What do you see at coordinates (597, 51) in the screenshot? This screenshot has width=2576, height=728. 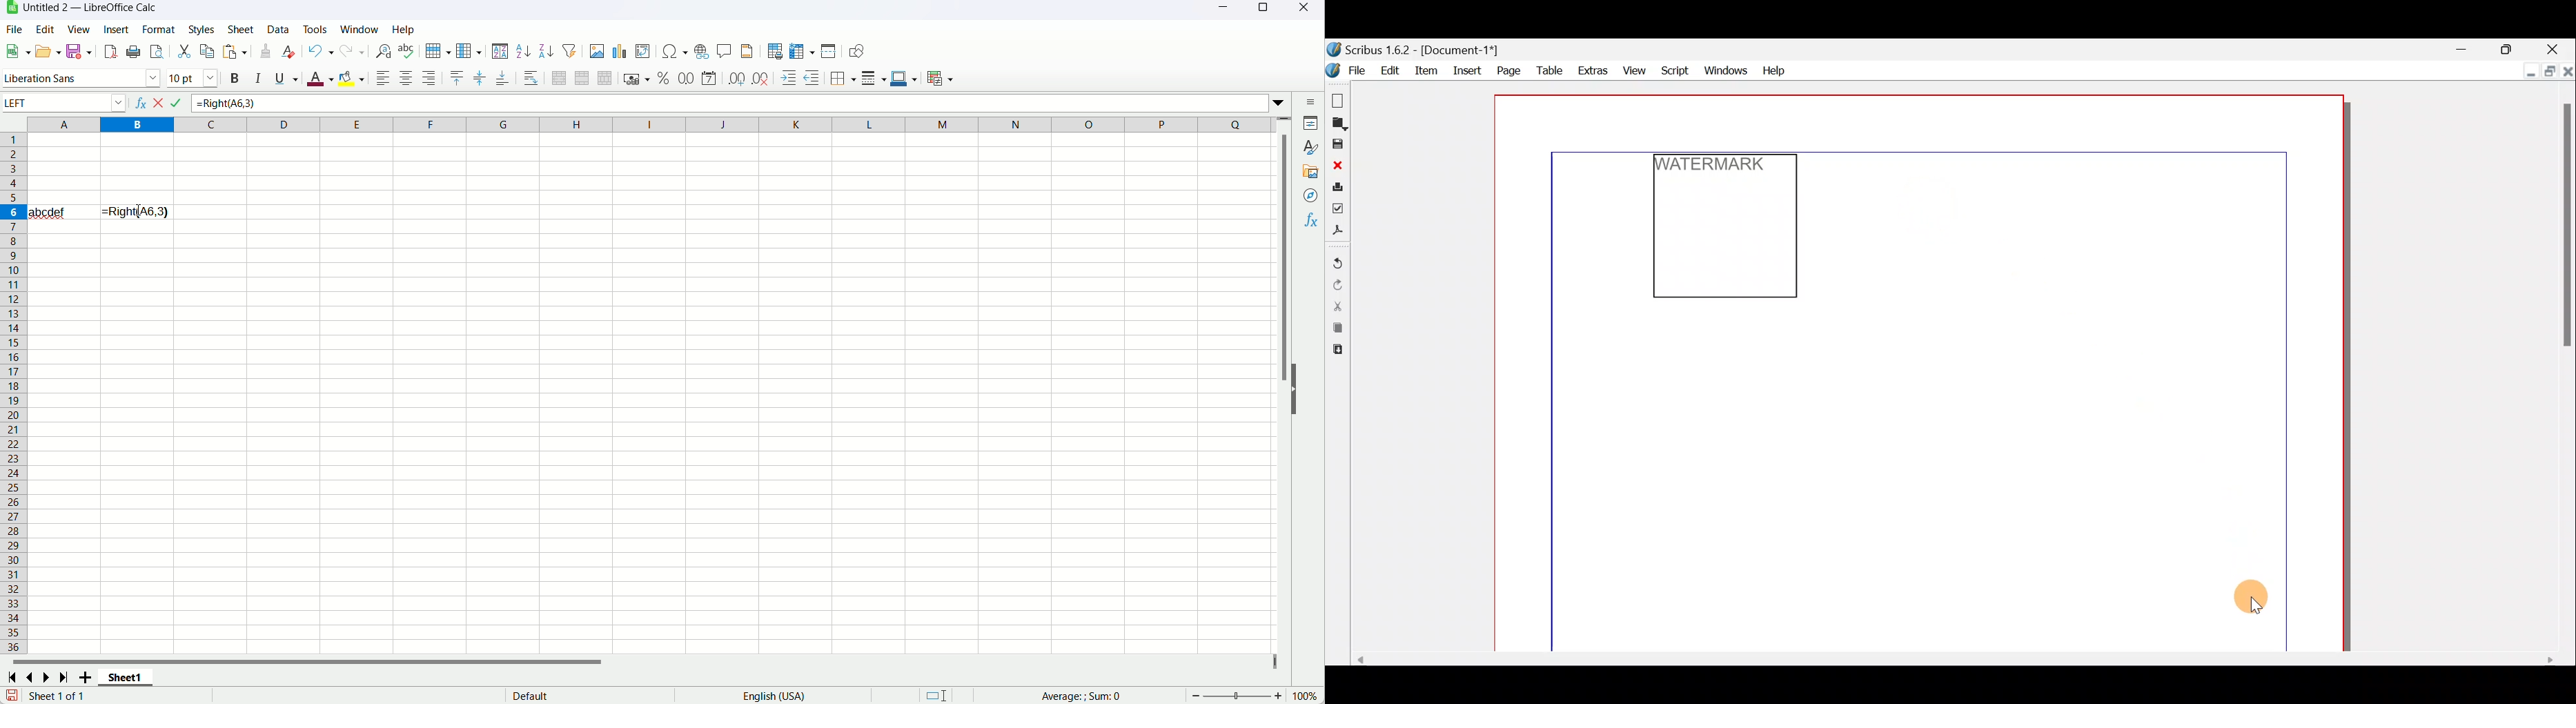 I see `insert image` at bounding box center [597, 51].